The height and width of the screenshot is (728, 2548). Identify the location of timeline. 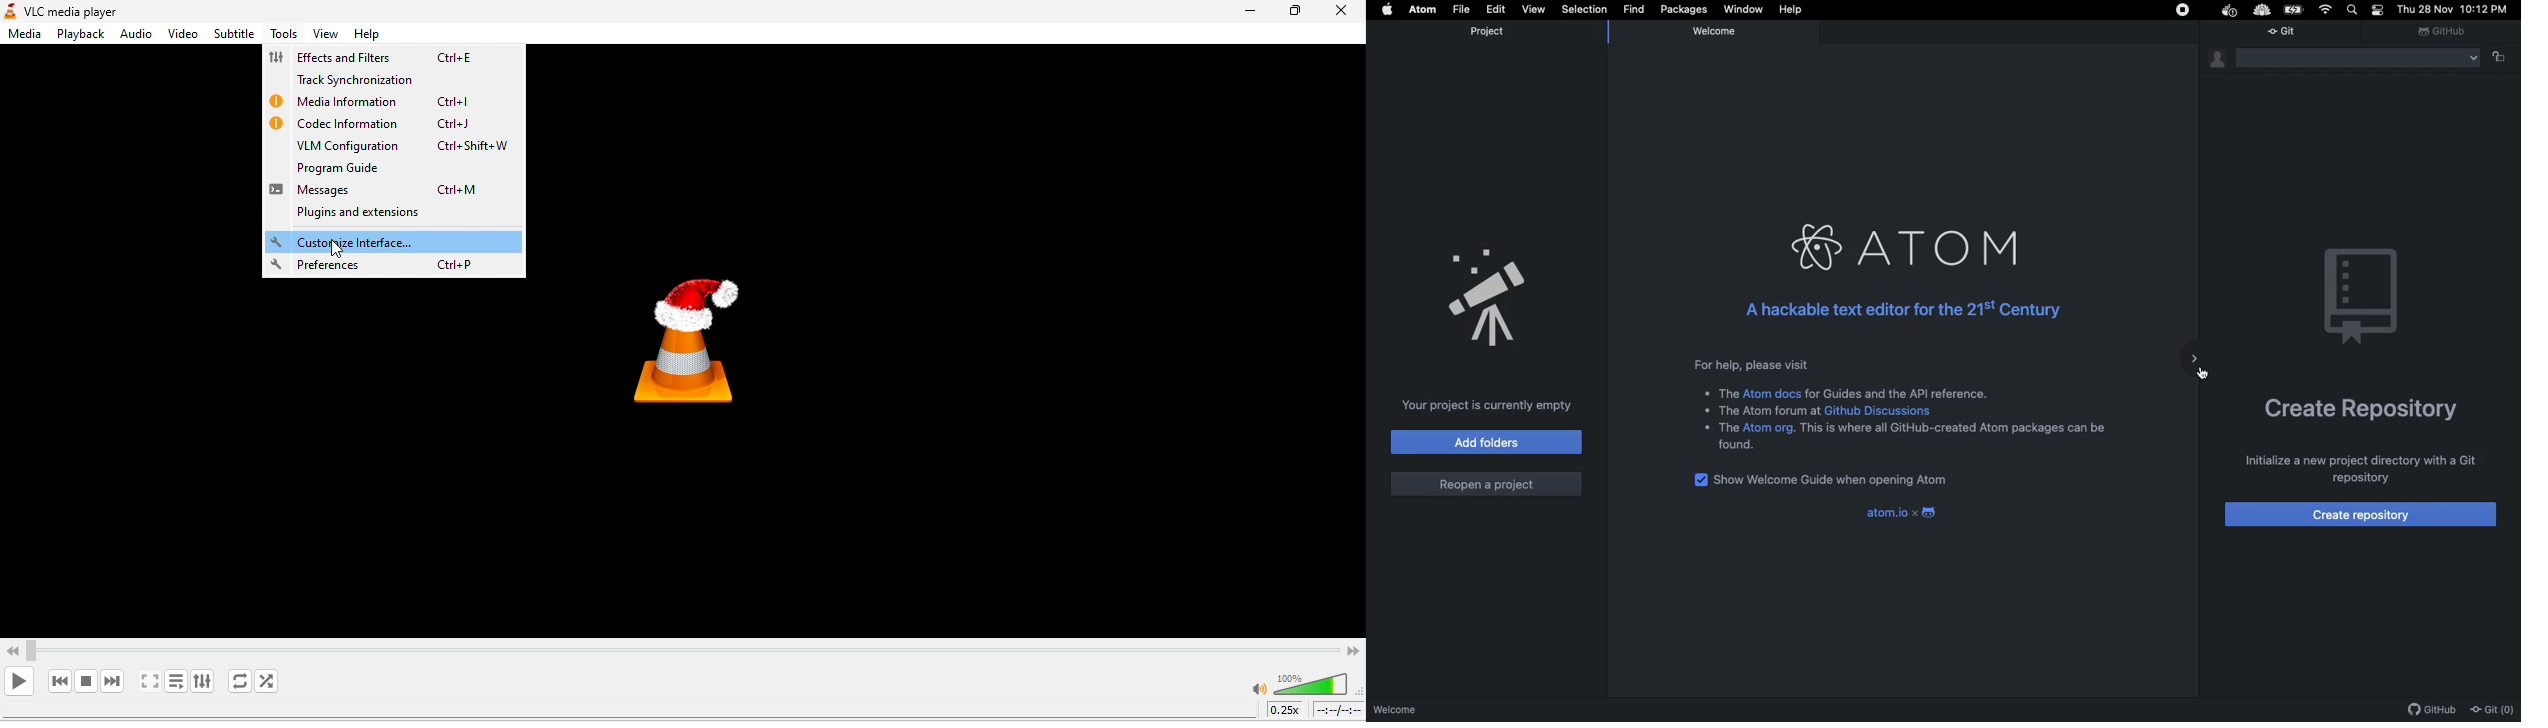
(1339, 712).